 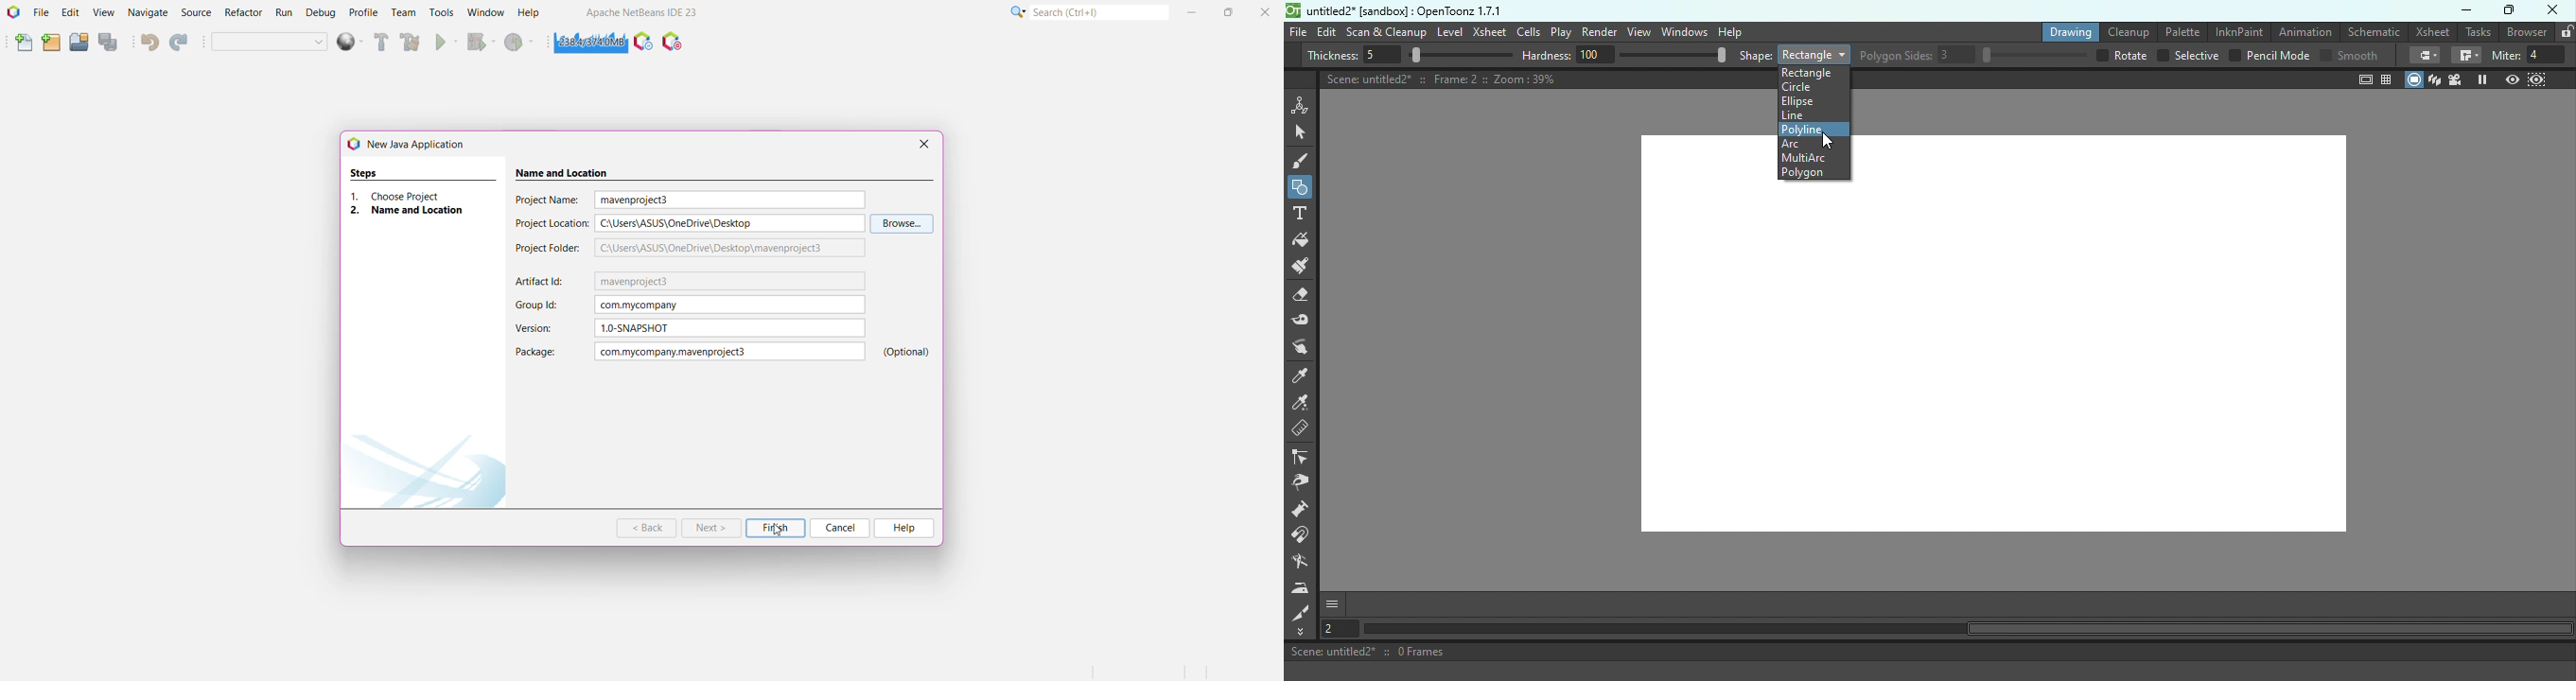 I want to click on Help, so click(x=1729, y=31).